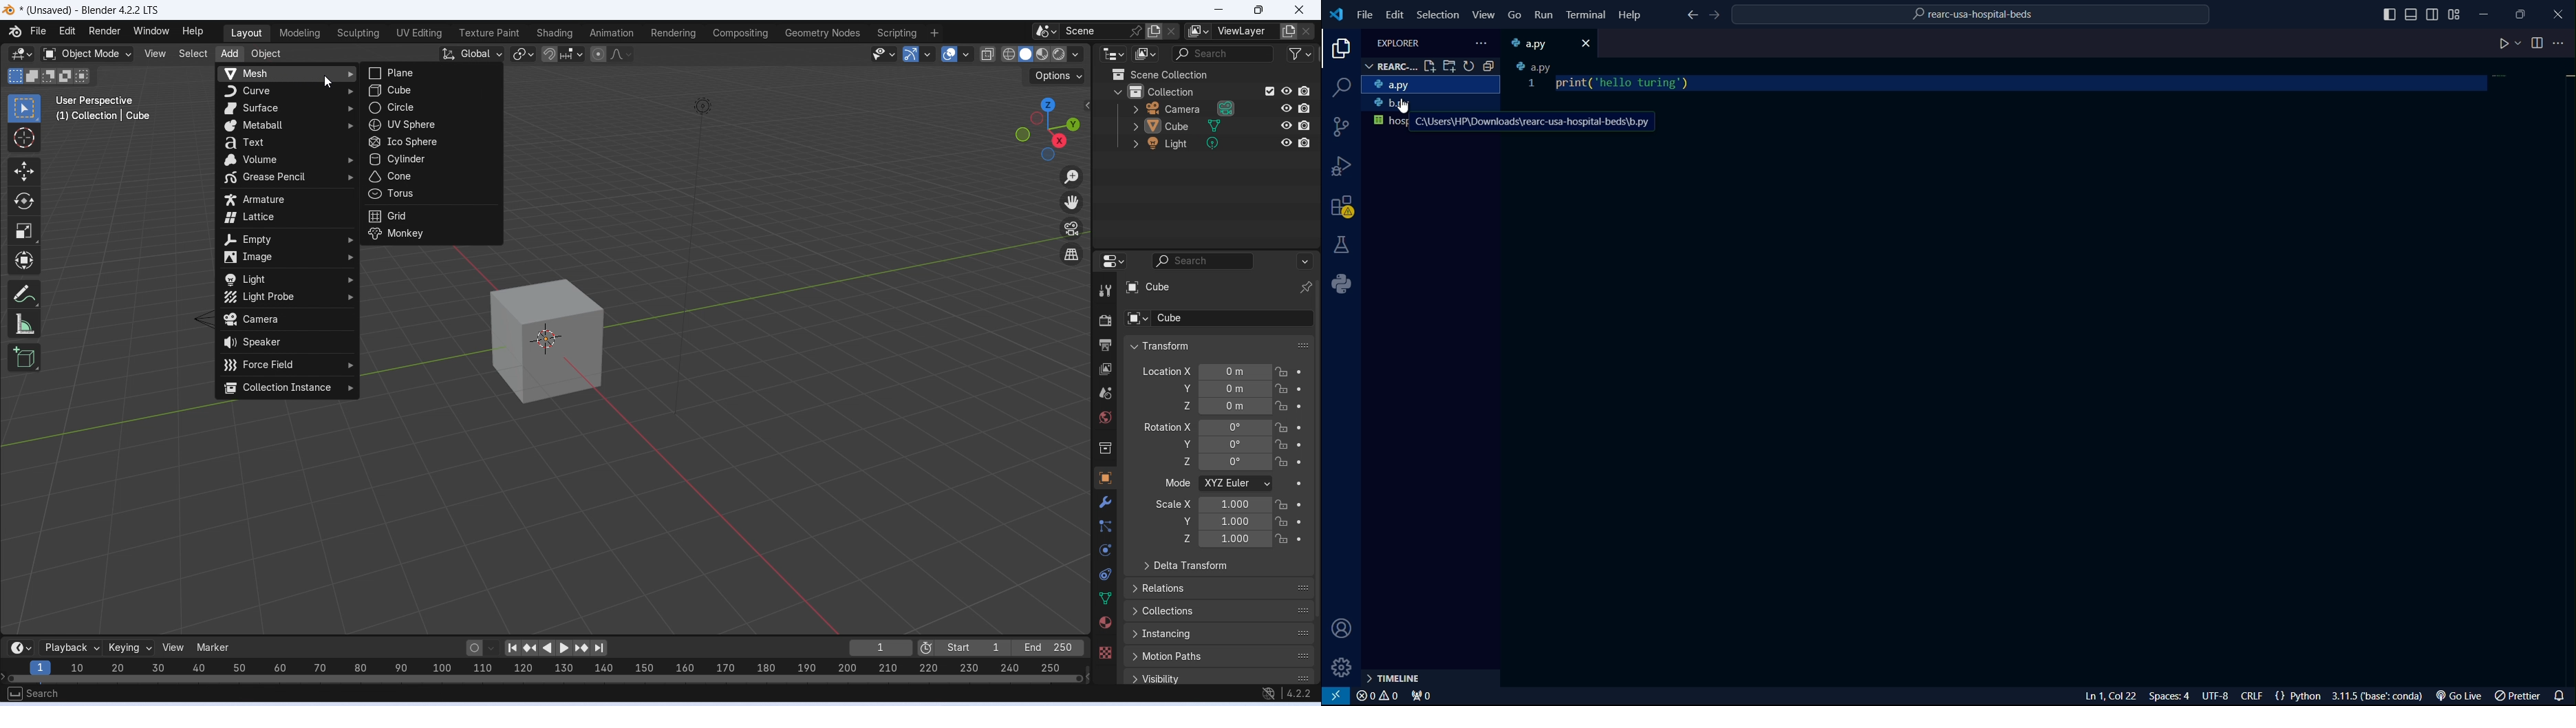  Describe the element at coordinates (286, 279) in the screenshot. I see `light` at that location.